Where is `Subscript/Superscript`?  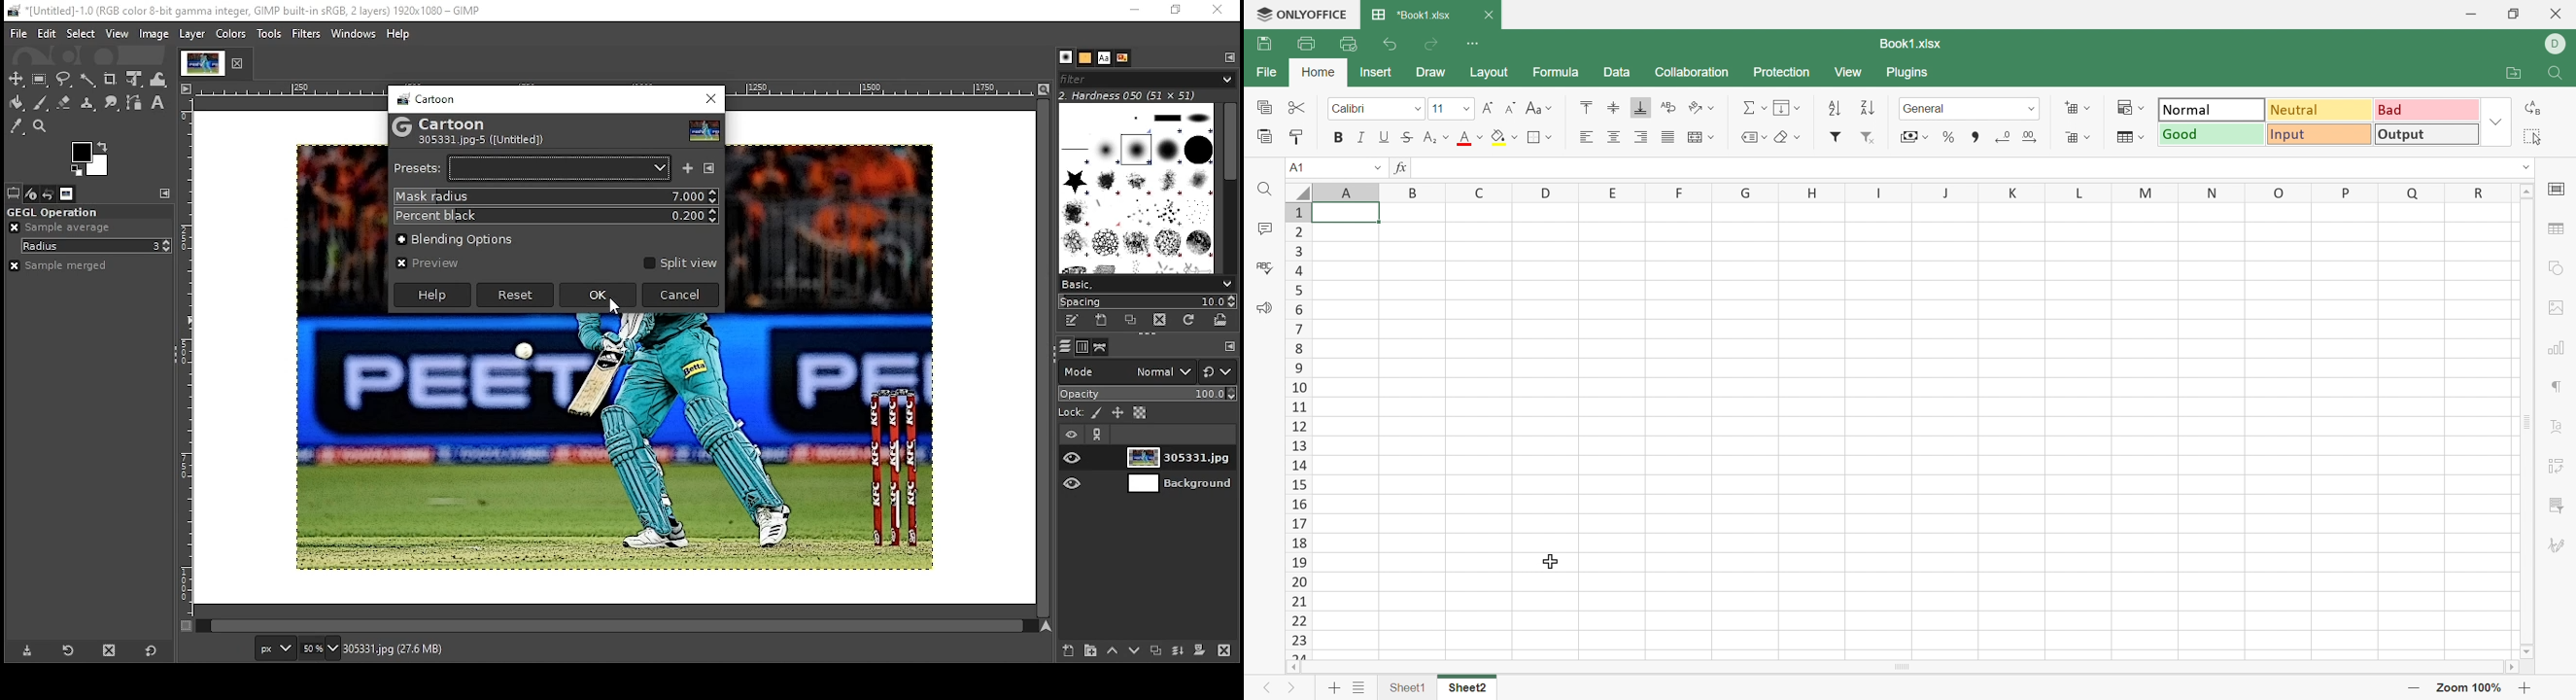 Subscript/Superscript is located at coordinates (1428, 136).